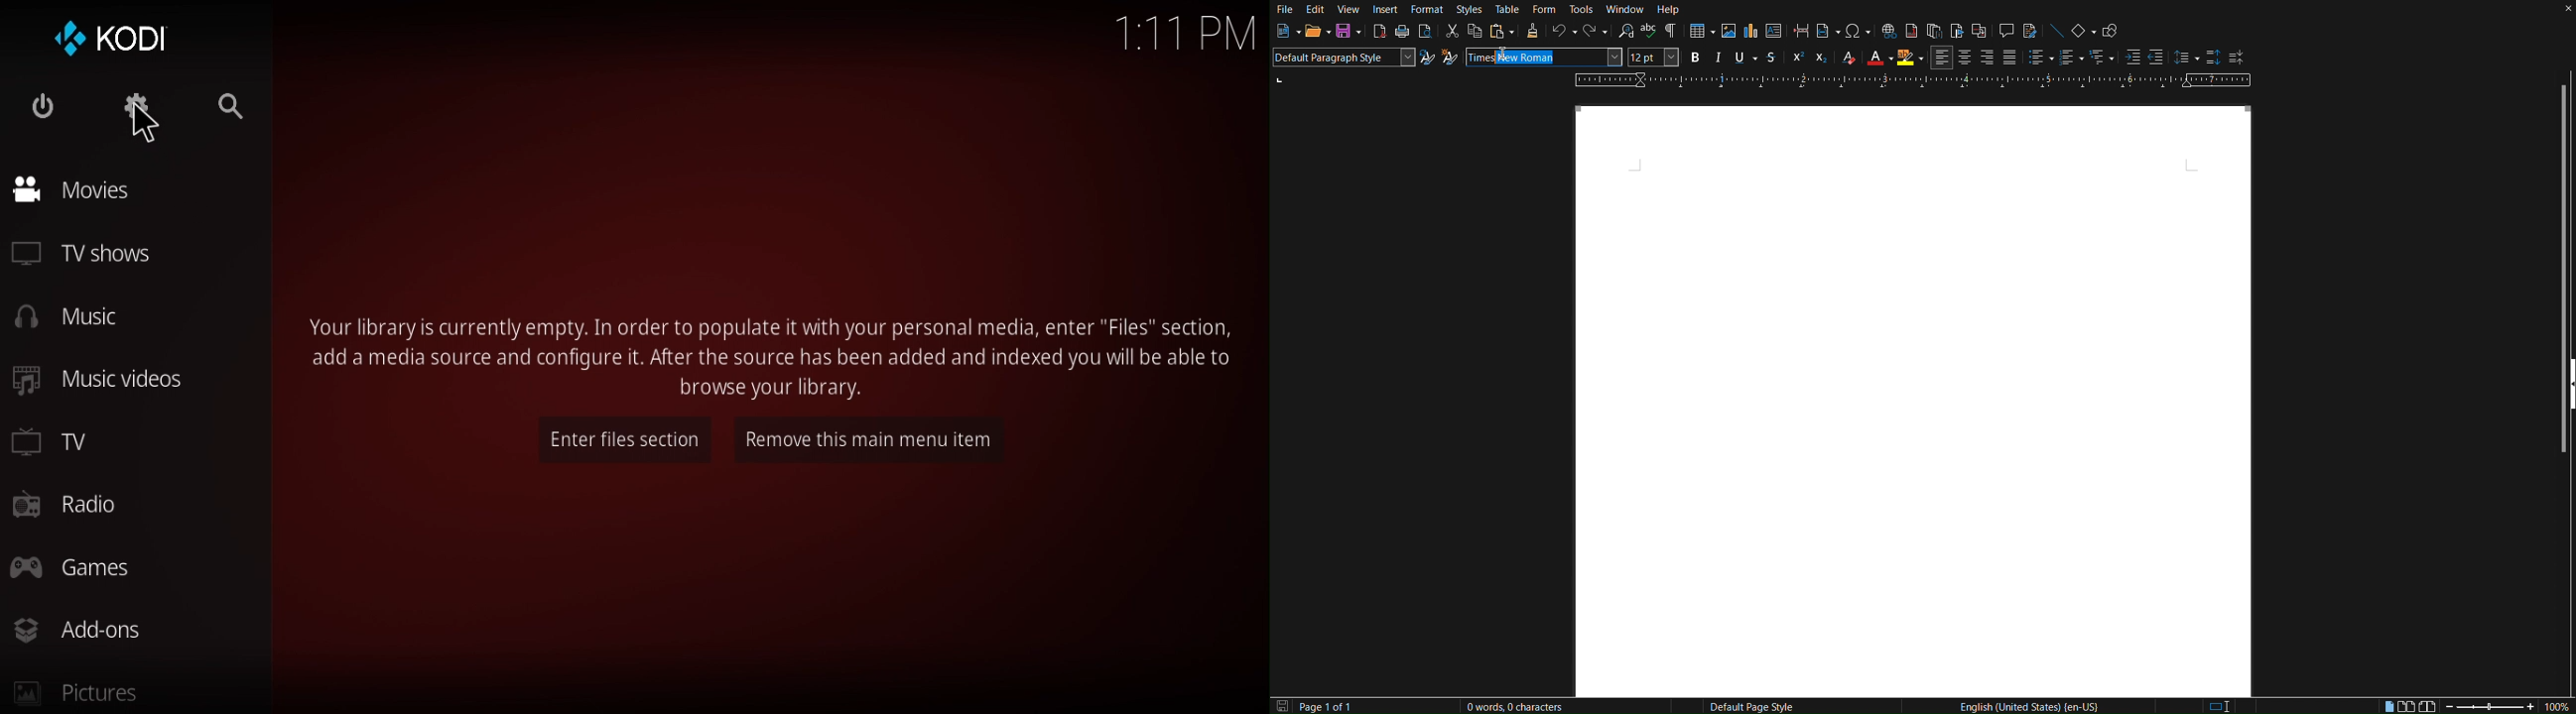 This screenshot has height=728, width=2576. I want to click on Decrease Indent, so click(2157, 58).